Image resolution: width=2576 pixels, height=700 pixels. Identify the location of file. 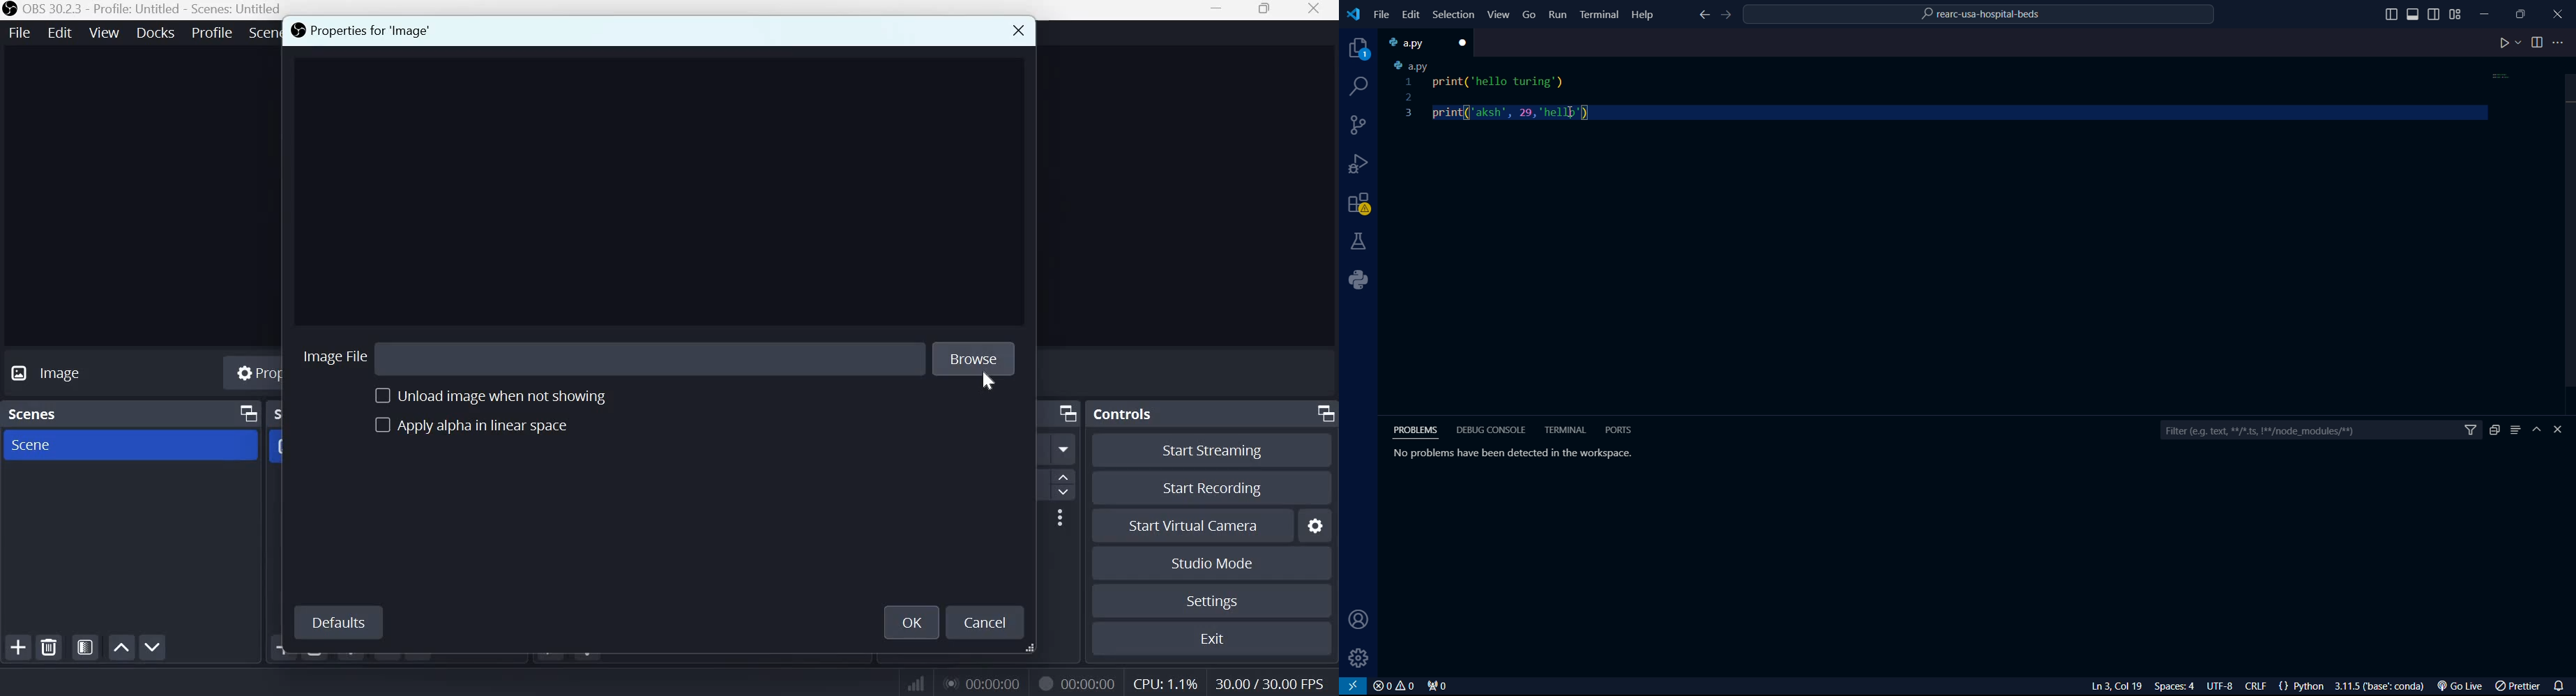
(20, 32).